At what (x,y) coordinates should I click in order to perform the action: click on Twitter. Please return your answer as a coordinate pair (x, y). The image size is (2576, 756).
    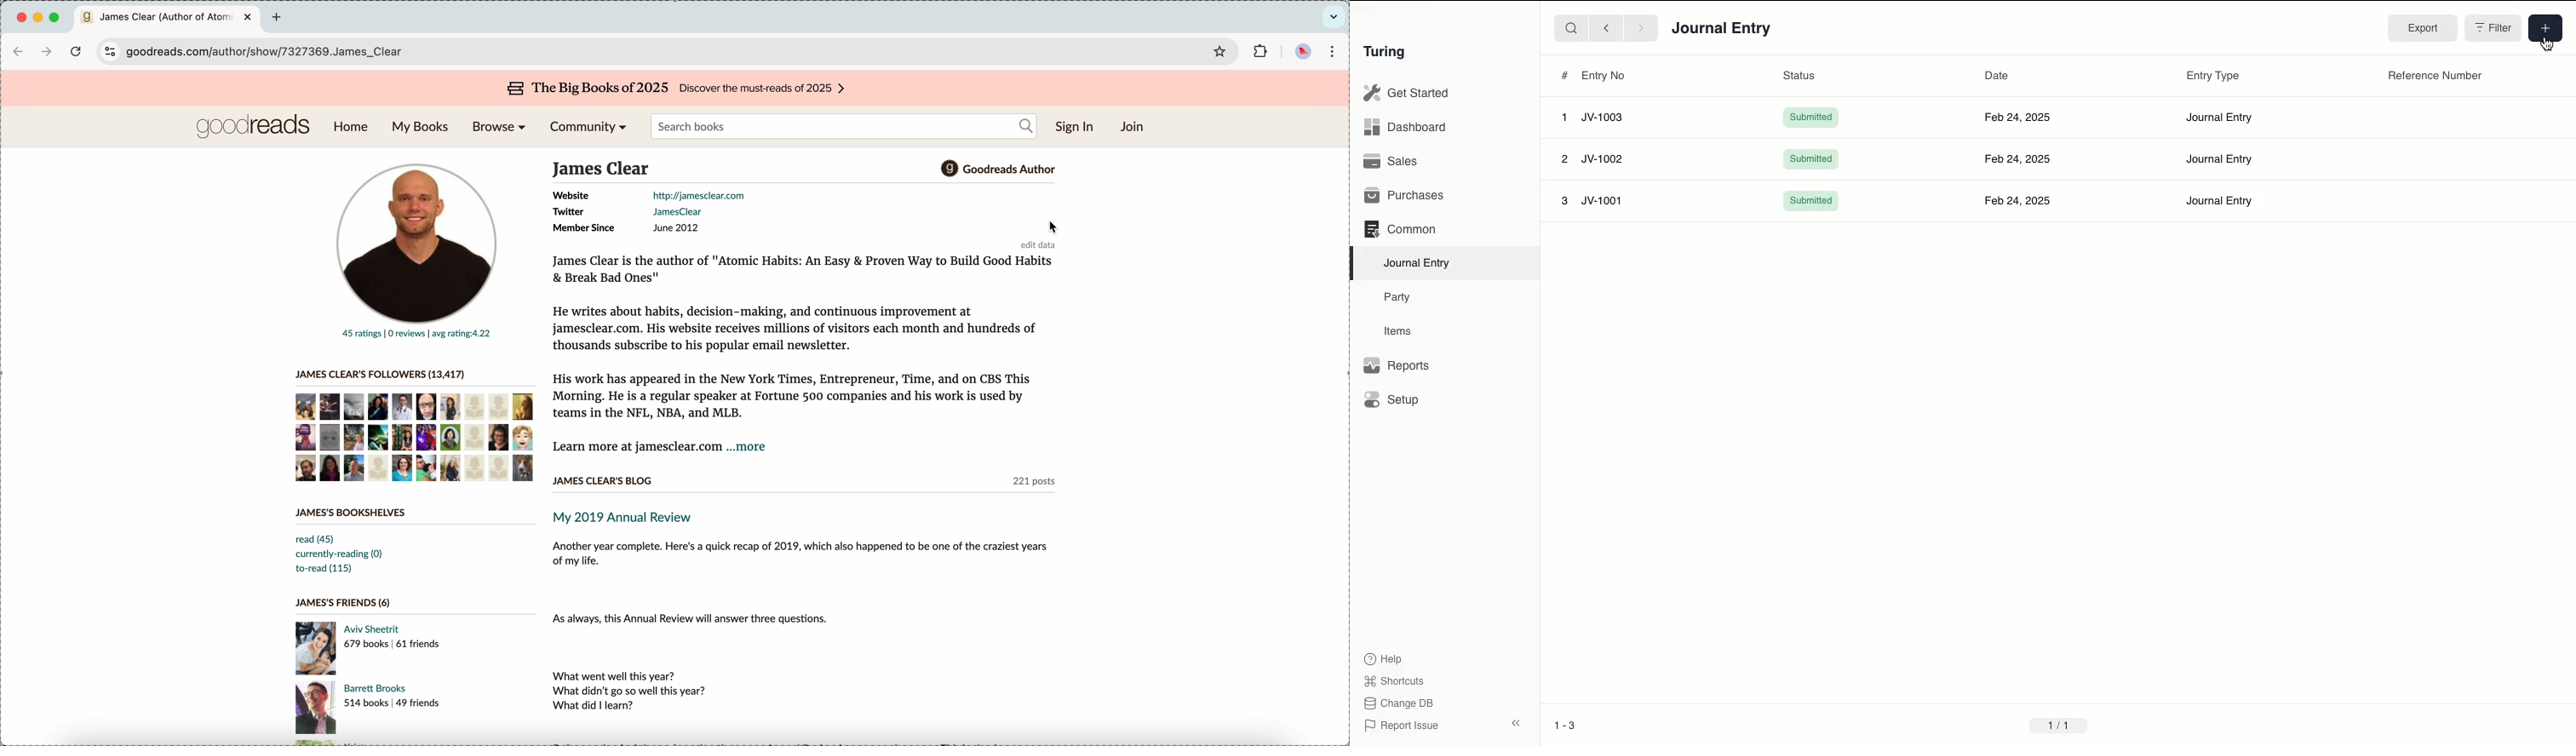
    Looking at the image, I should click on (568, 212).